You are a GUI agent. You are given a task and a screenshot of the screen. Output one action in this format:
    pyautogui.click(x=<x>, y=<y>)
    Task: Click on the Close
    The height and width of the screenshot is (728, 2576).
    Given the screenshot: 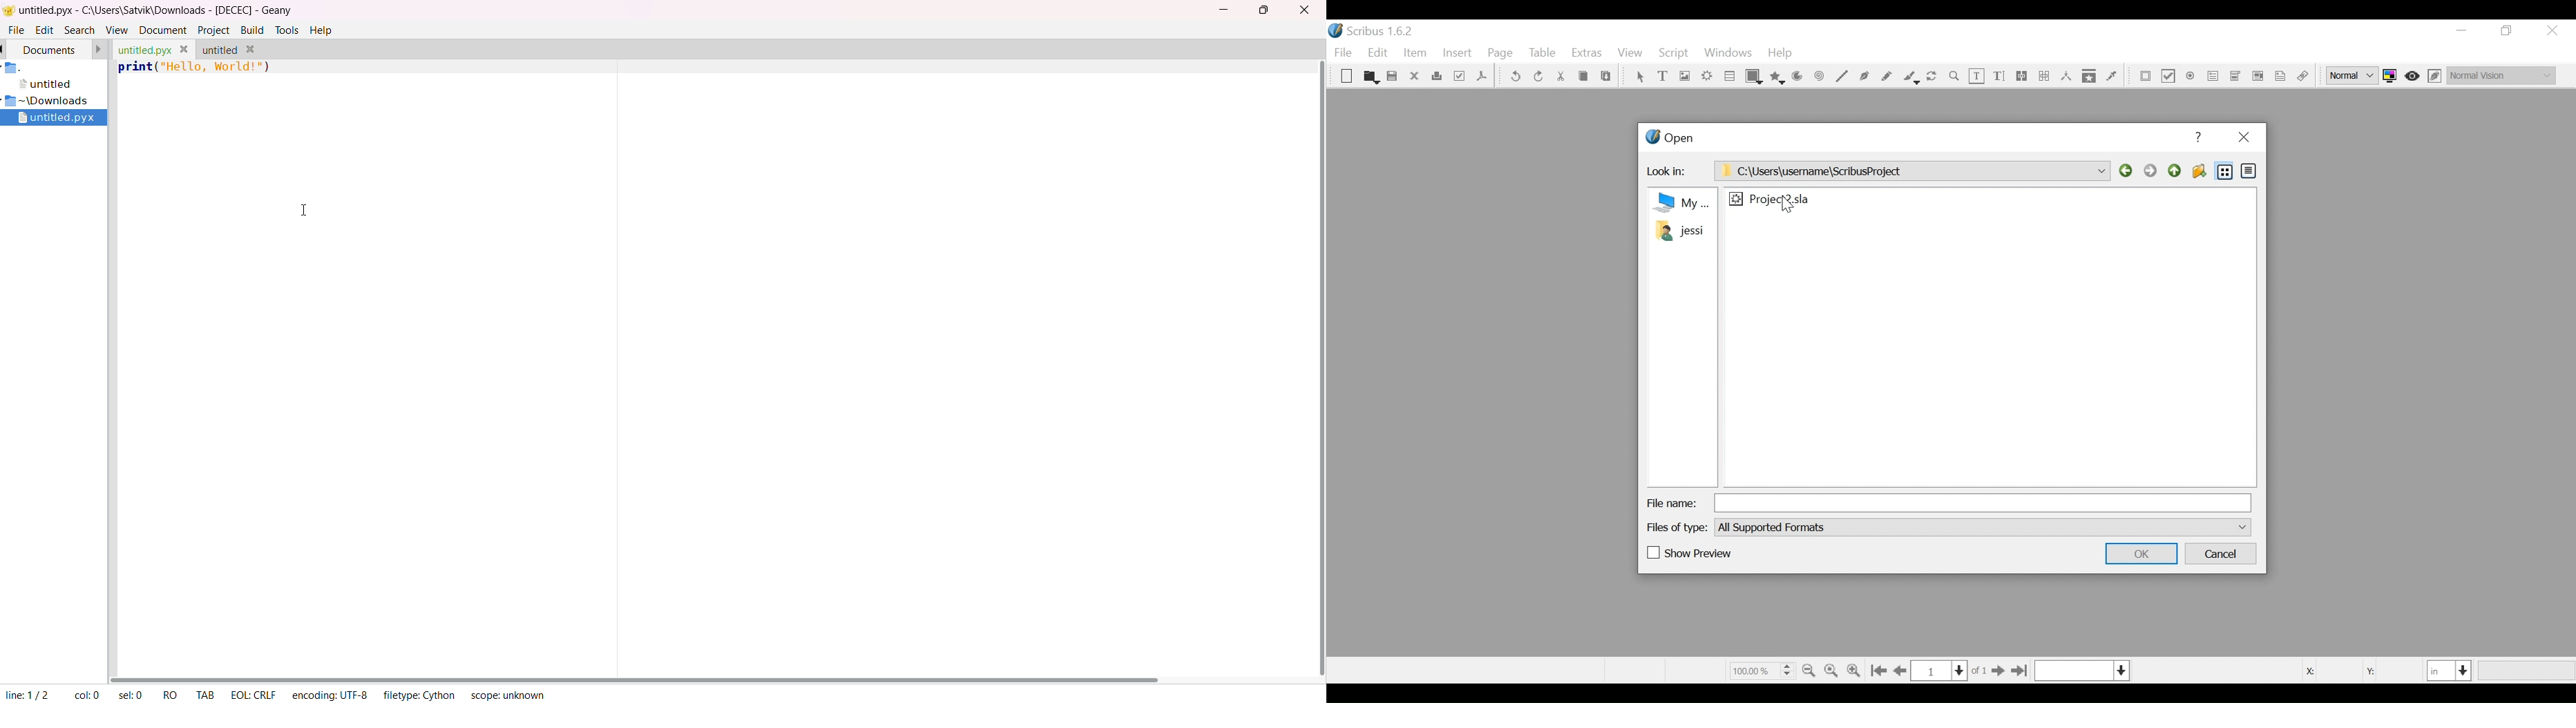 What is the action you would take?
    pyautogui.click(x=2552, y=31)
    